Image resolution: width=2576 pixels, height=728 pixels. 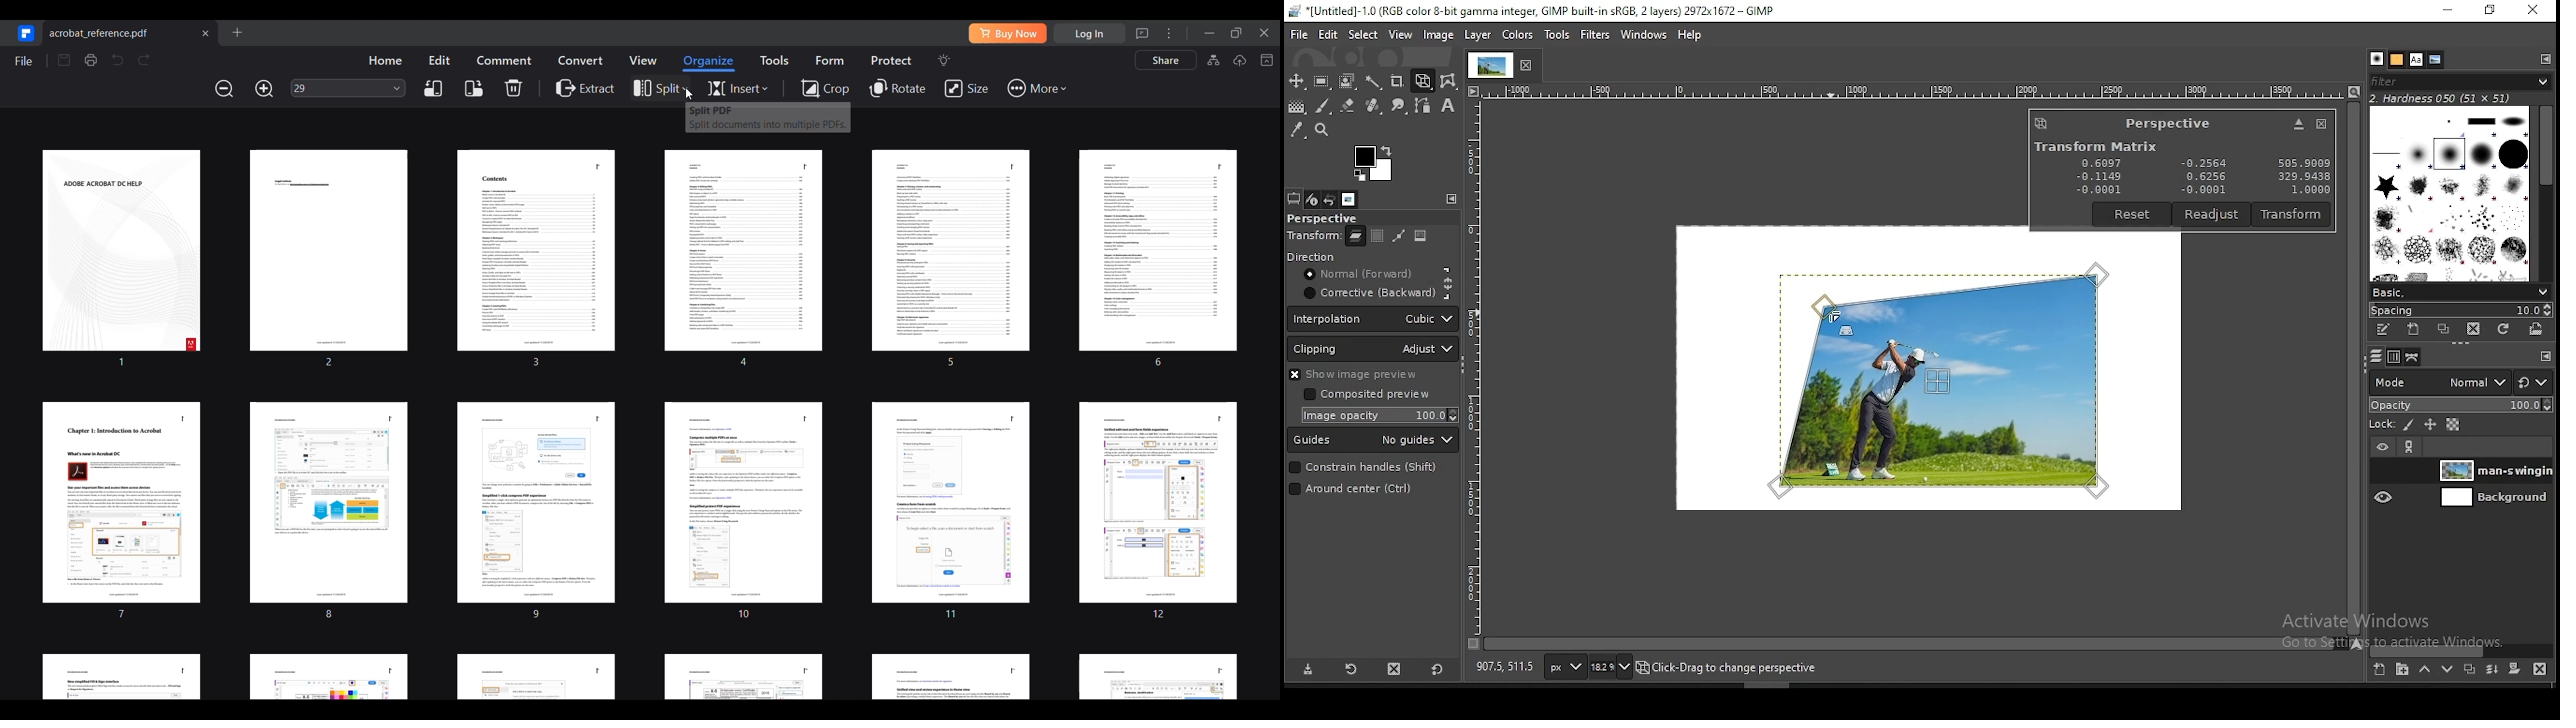 What do you see at coordinates (1339, 218) in the screenshot?
I see `perspective` at bounding box center [1339, 218].